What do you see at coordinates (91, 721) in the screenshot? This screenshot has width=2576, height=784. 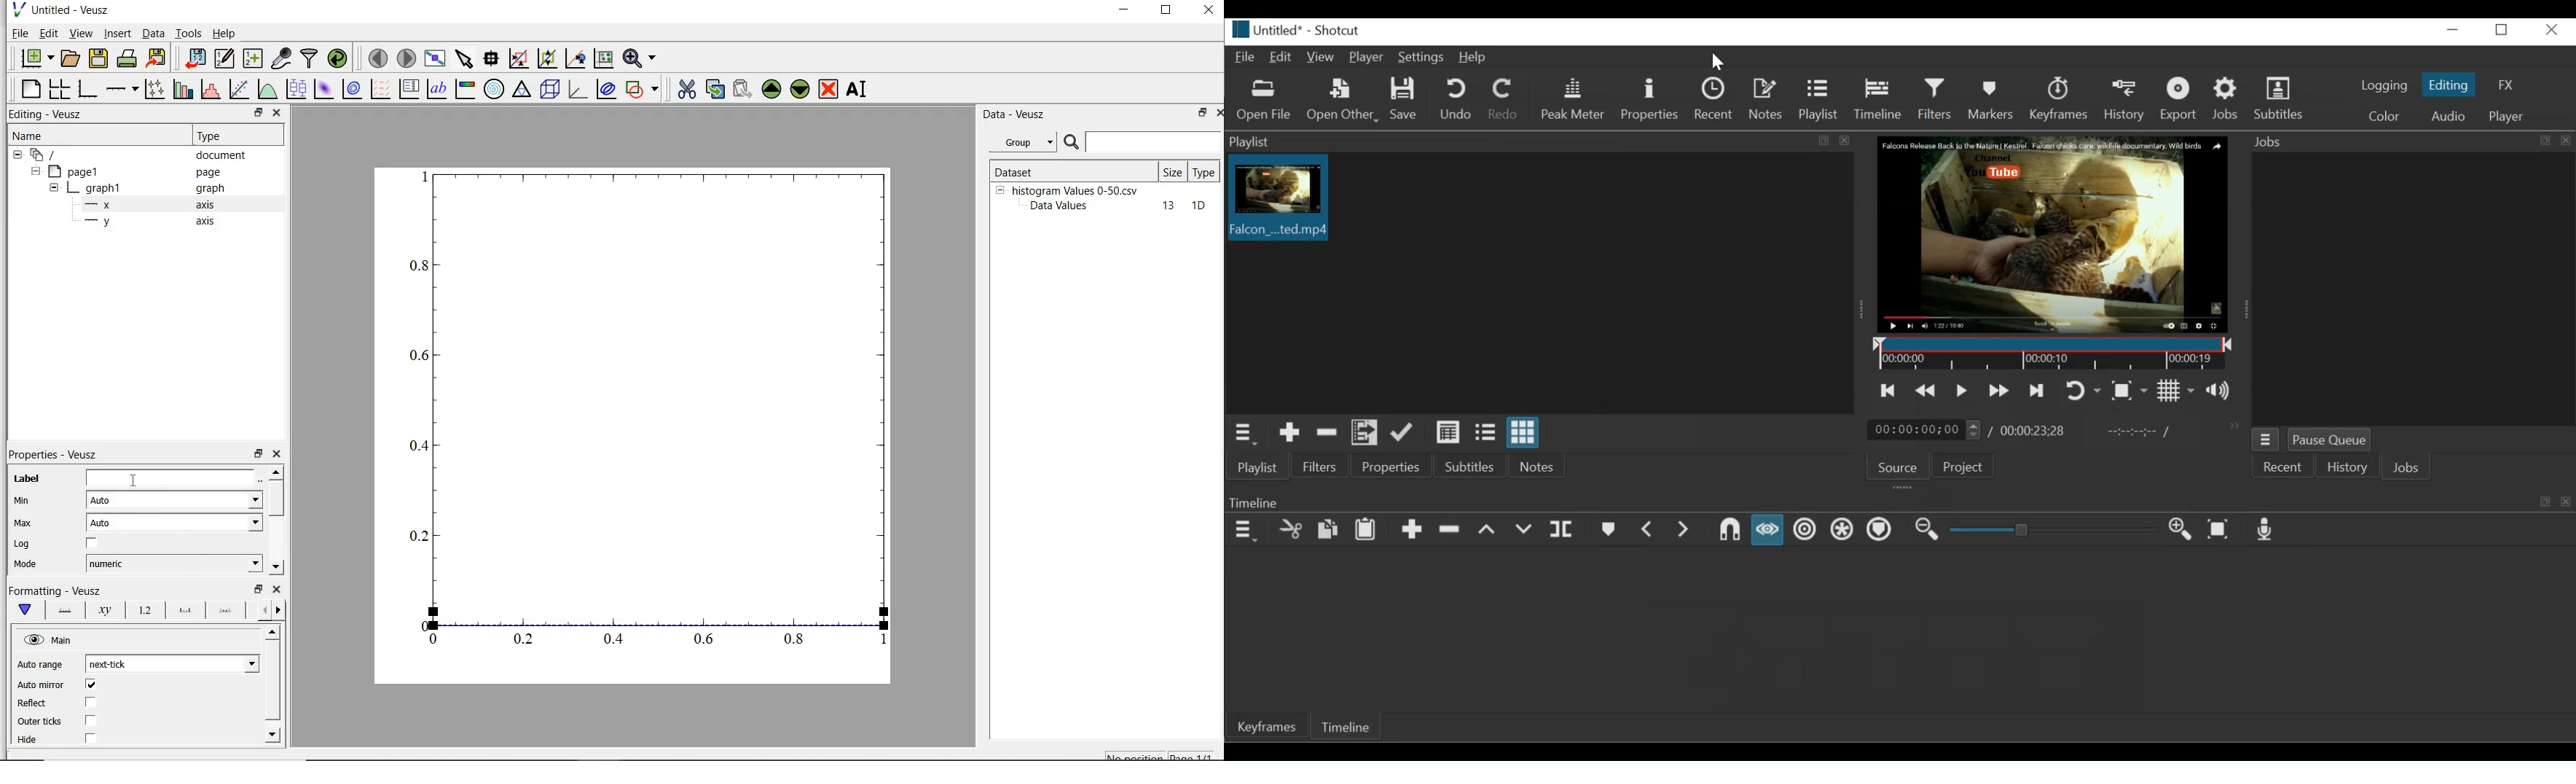 I see `checkbox` at bounding box center [91, 721].